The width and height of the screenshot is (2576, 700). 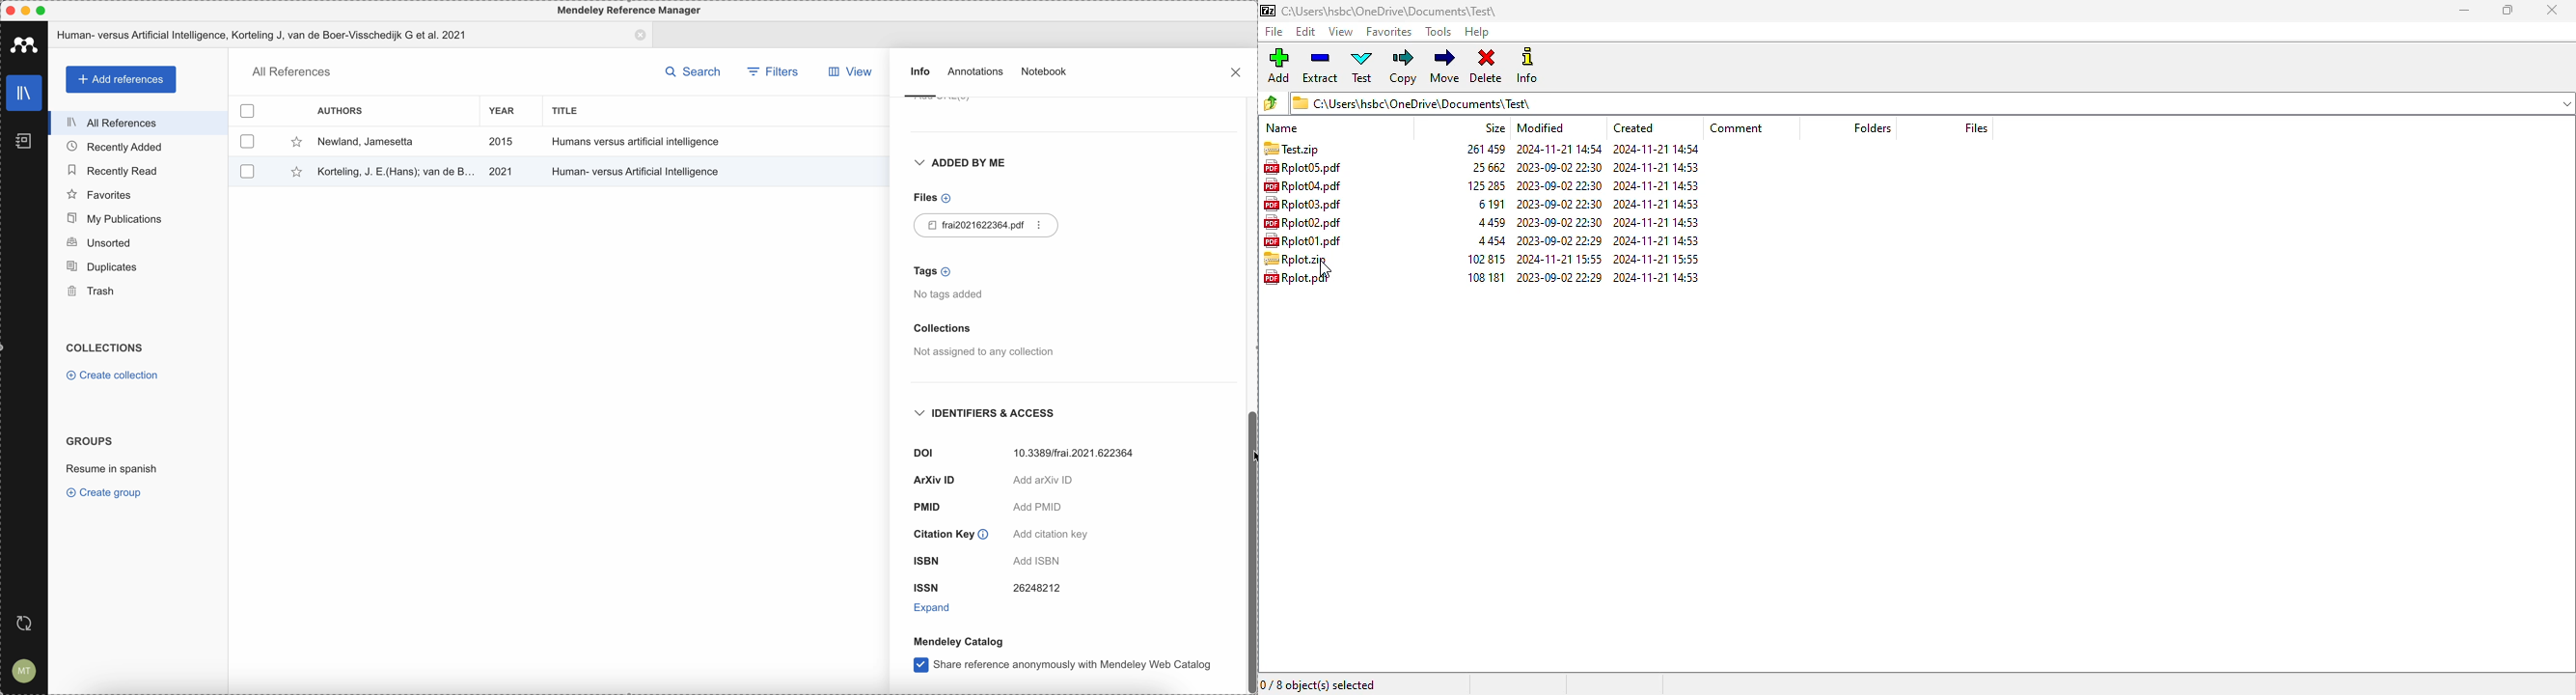 I want to click on Human-versus Artificial Intelligence, so click(x=639, y=170).